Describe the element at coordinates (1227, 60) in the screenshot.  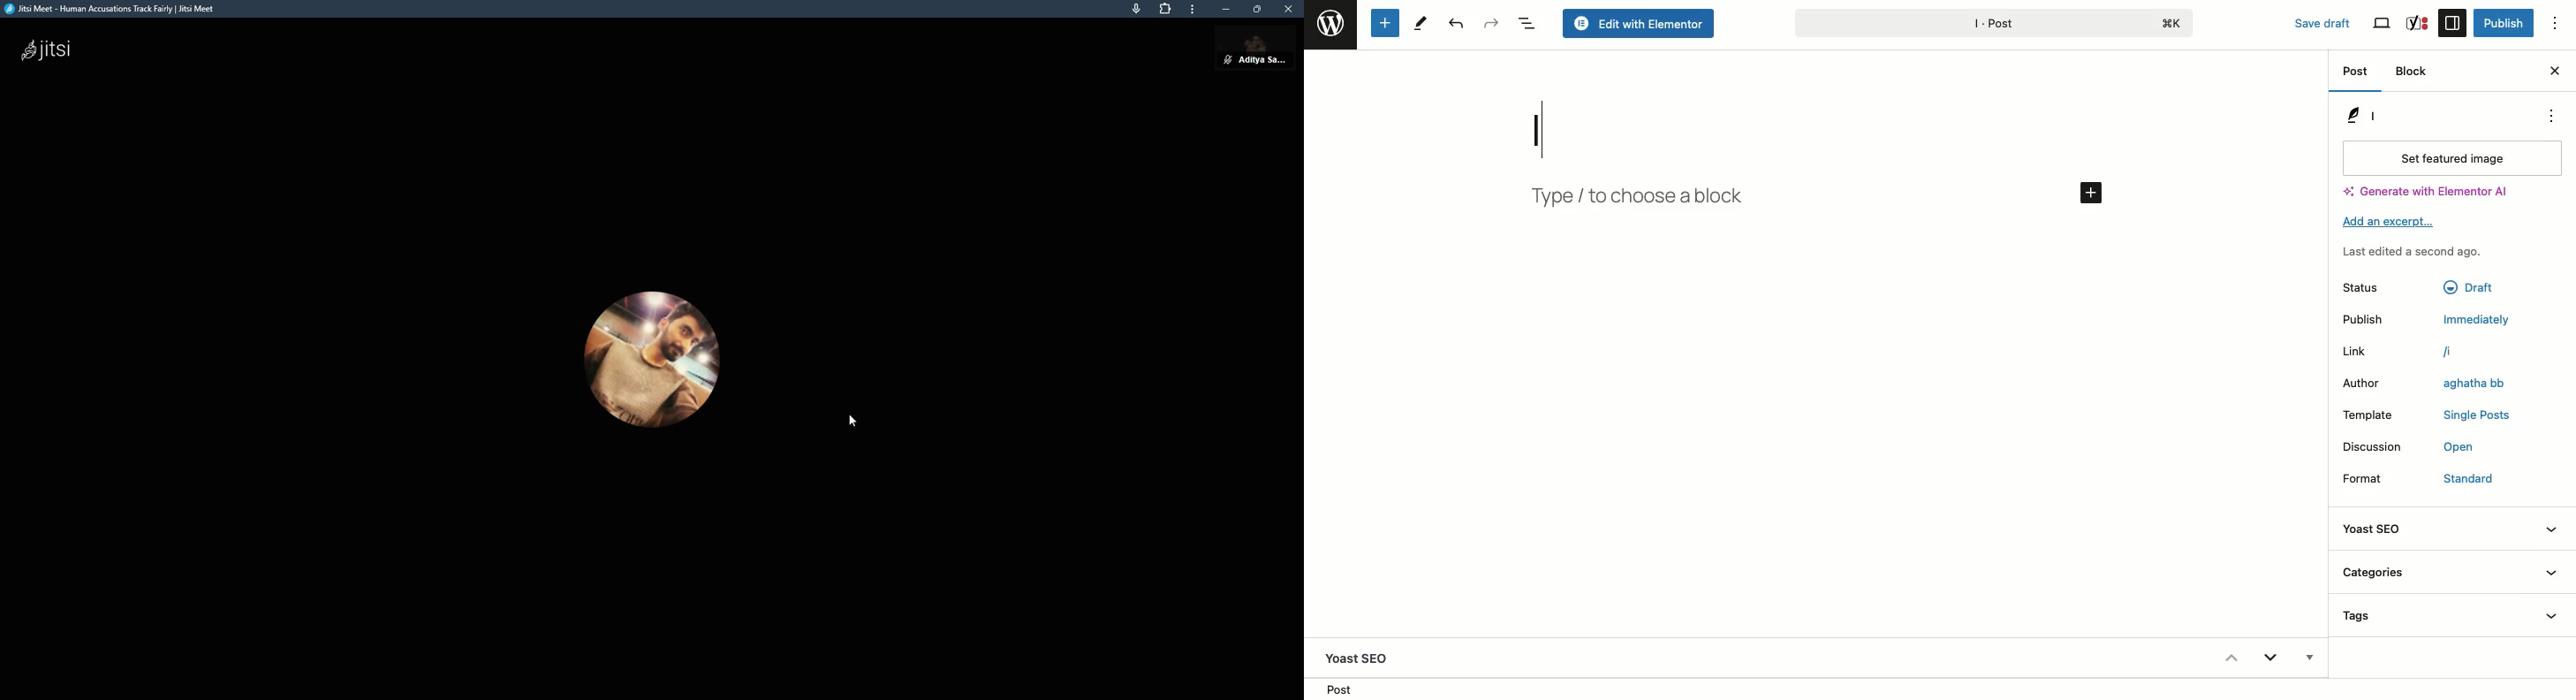
I see `unmute` at that location.